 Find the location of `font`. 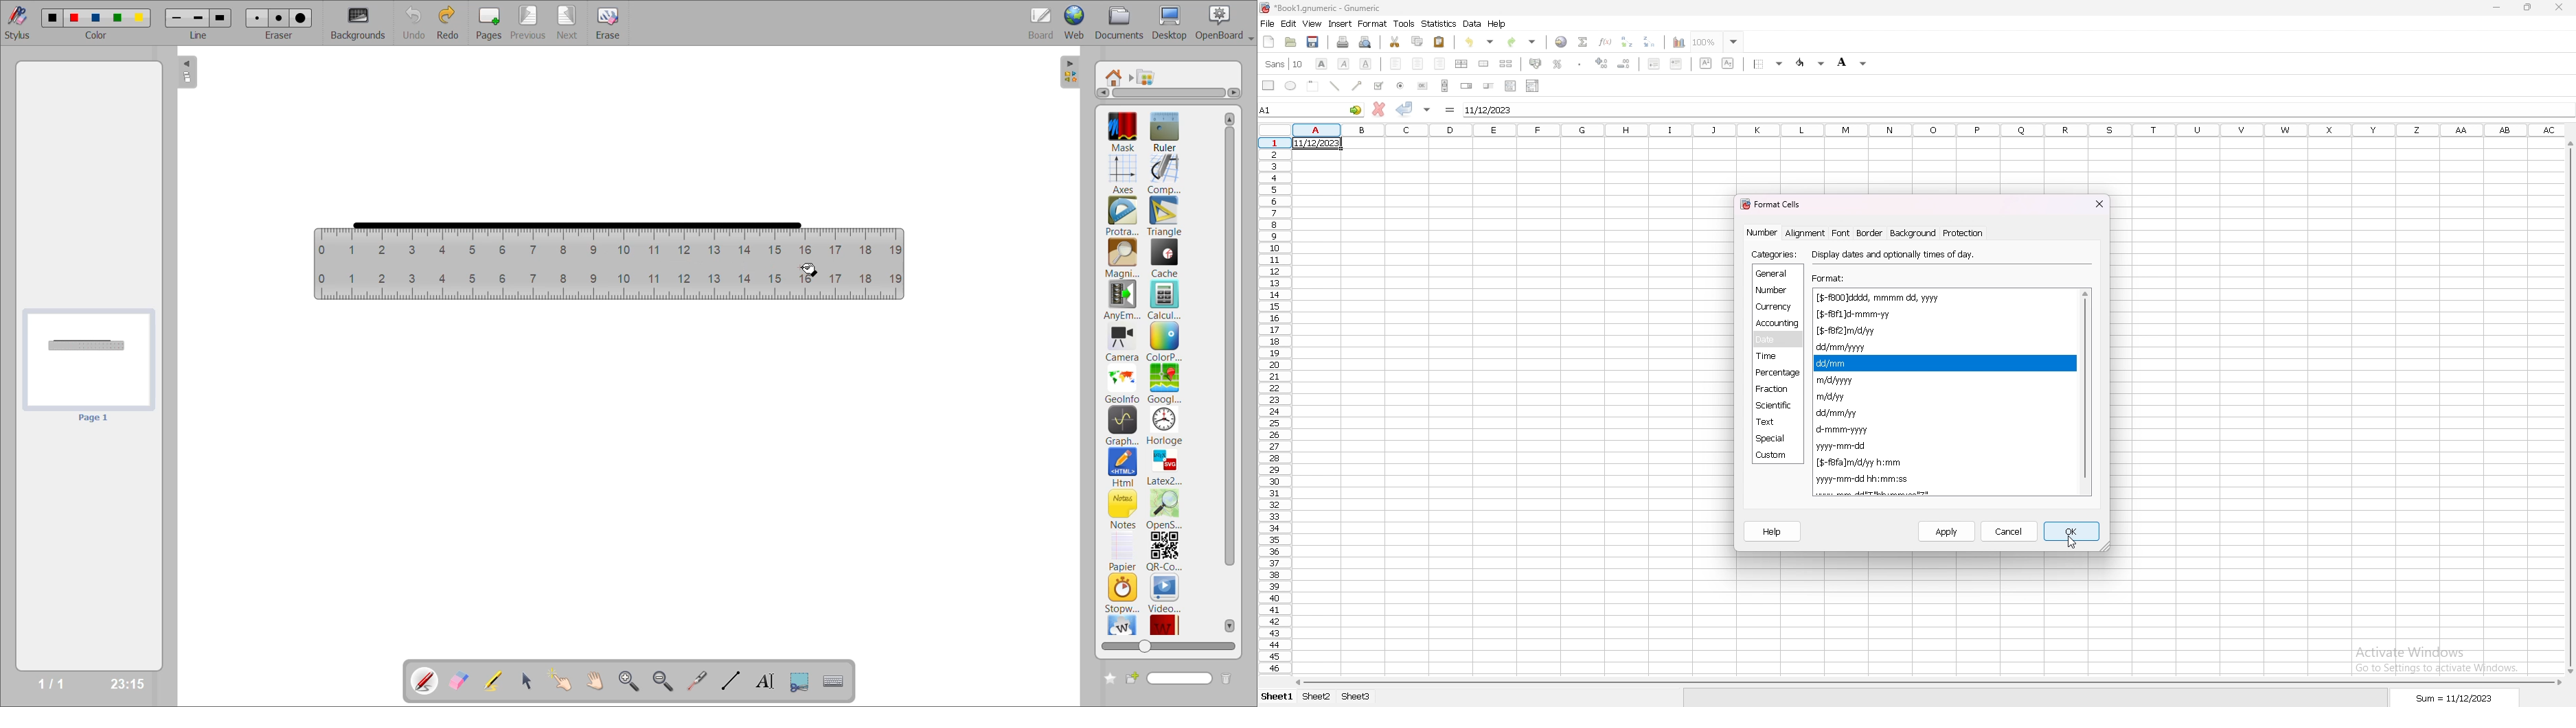

font is located at coordinates (1286, 63).